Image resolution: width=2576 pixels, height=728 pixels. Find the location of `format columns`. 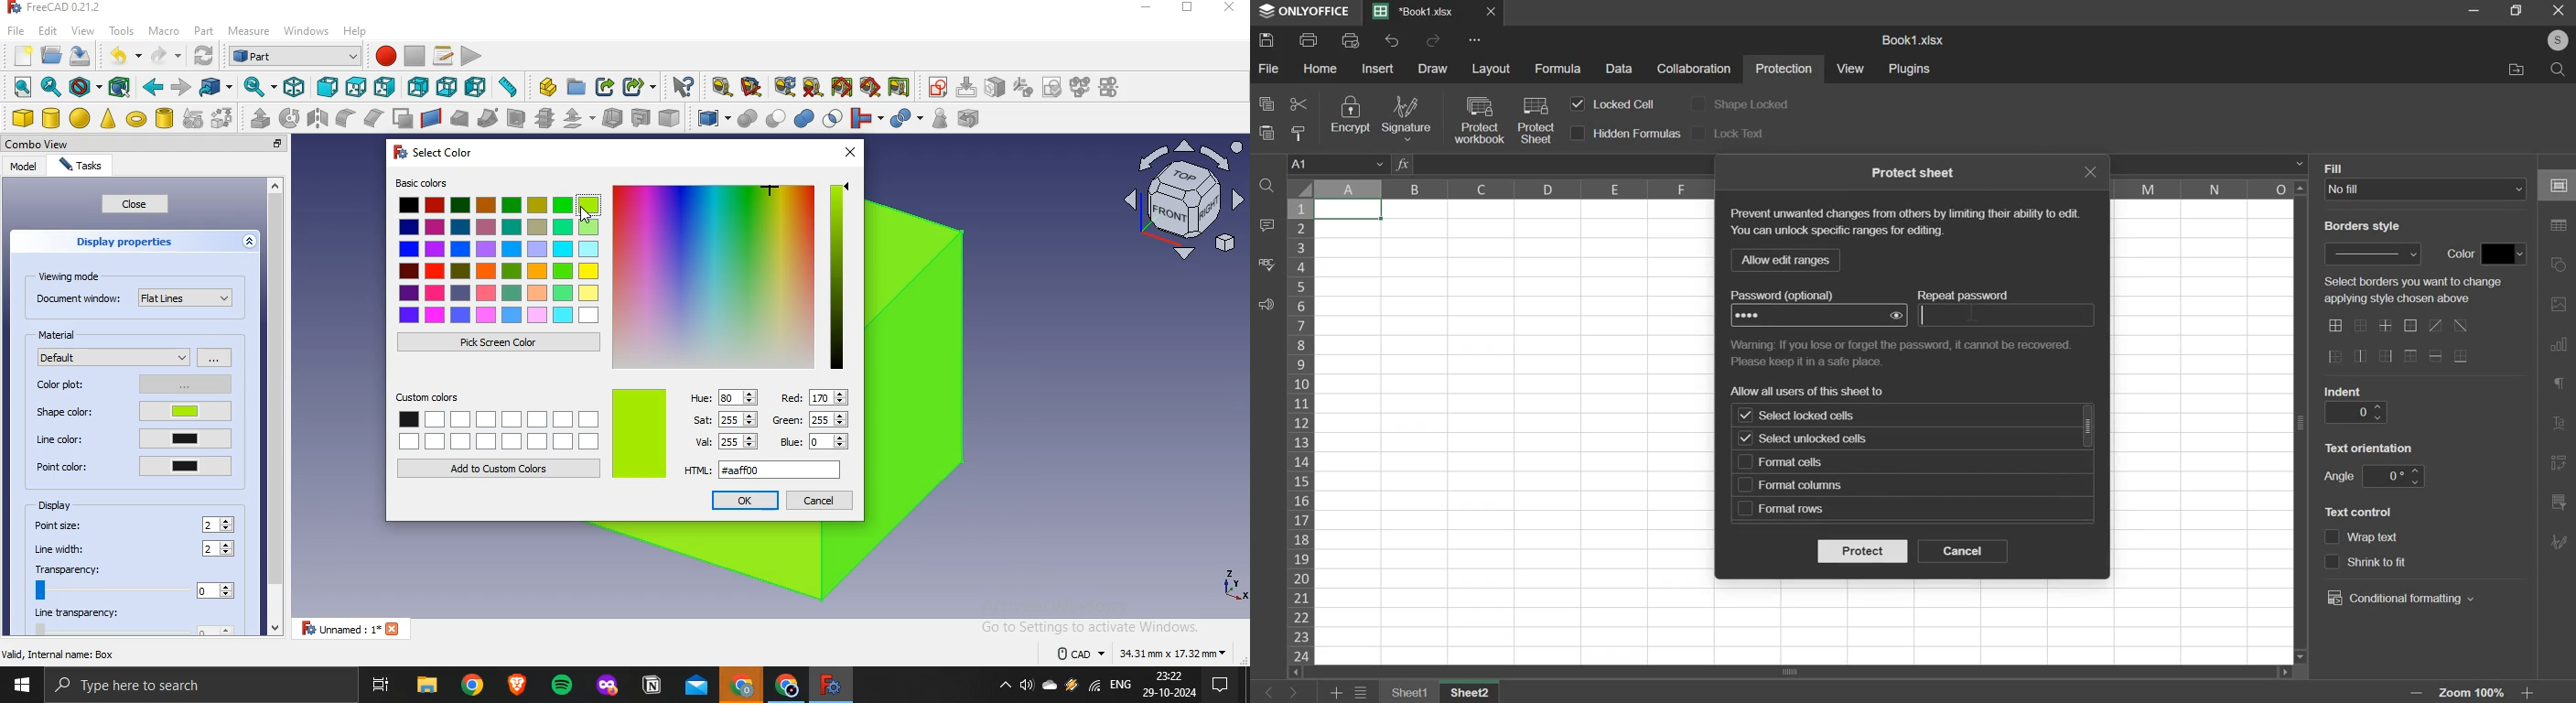

format columns is located at coordinates (1802, 485).